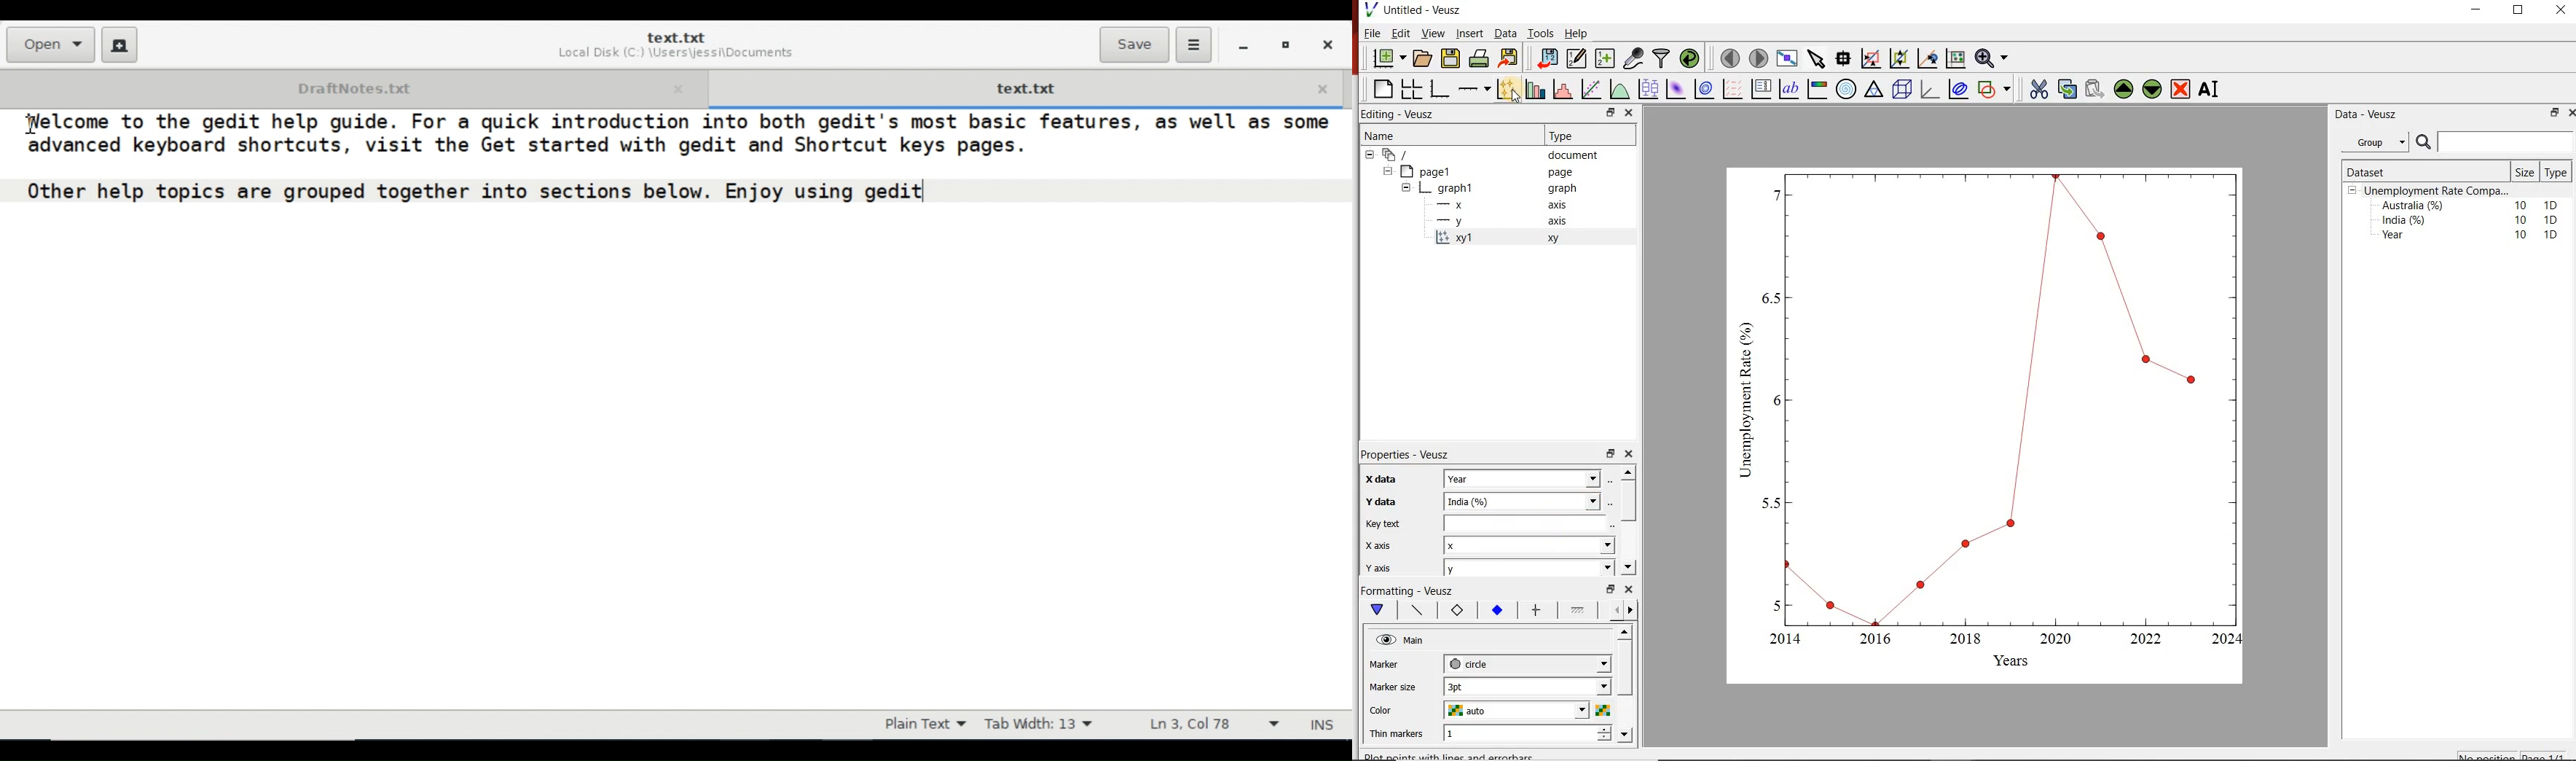 The height and width of the screenshot is (784, 2576). What do you see at coordinates (1473, 89) in the screenshot?
I see `add an axis` at bounding box center [1473, 89].